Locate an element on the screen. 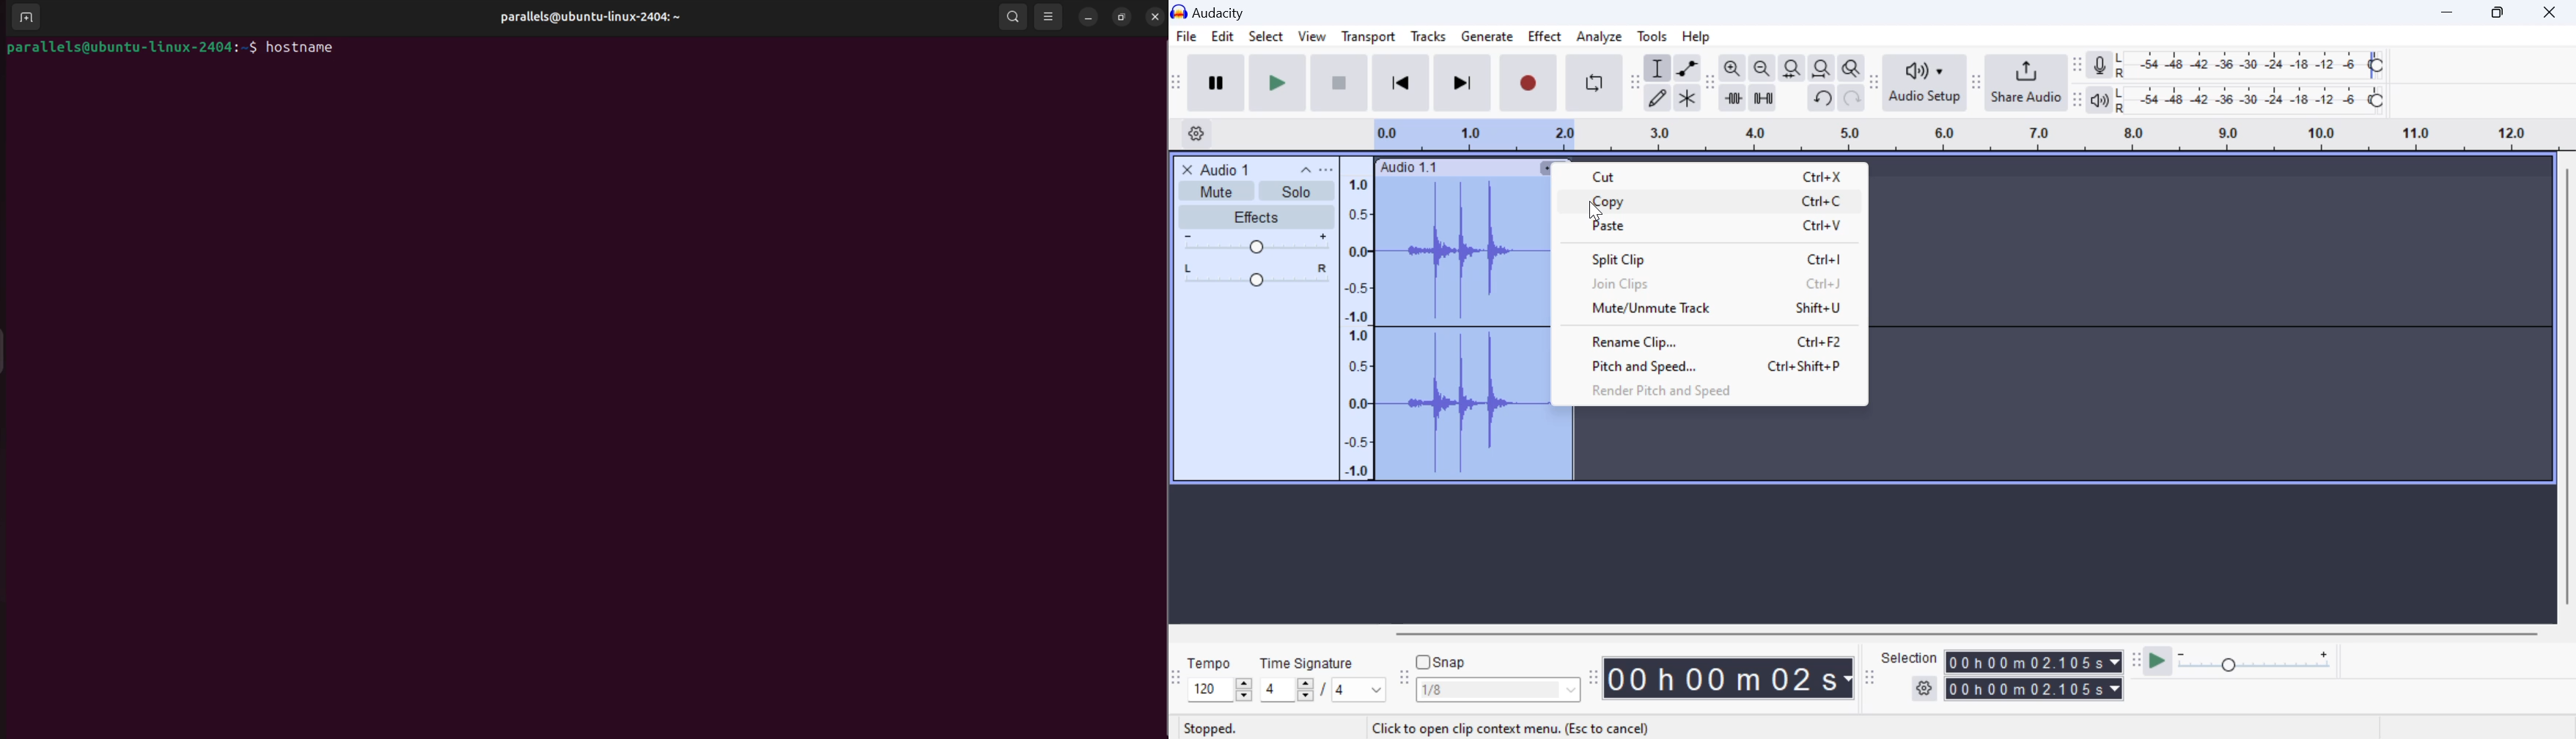  Scrollbar is located at coordinates (1159, 385).